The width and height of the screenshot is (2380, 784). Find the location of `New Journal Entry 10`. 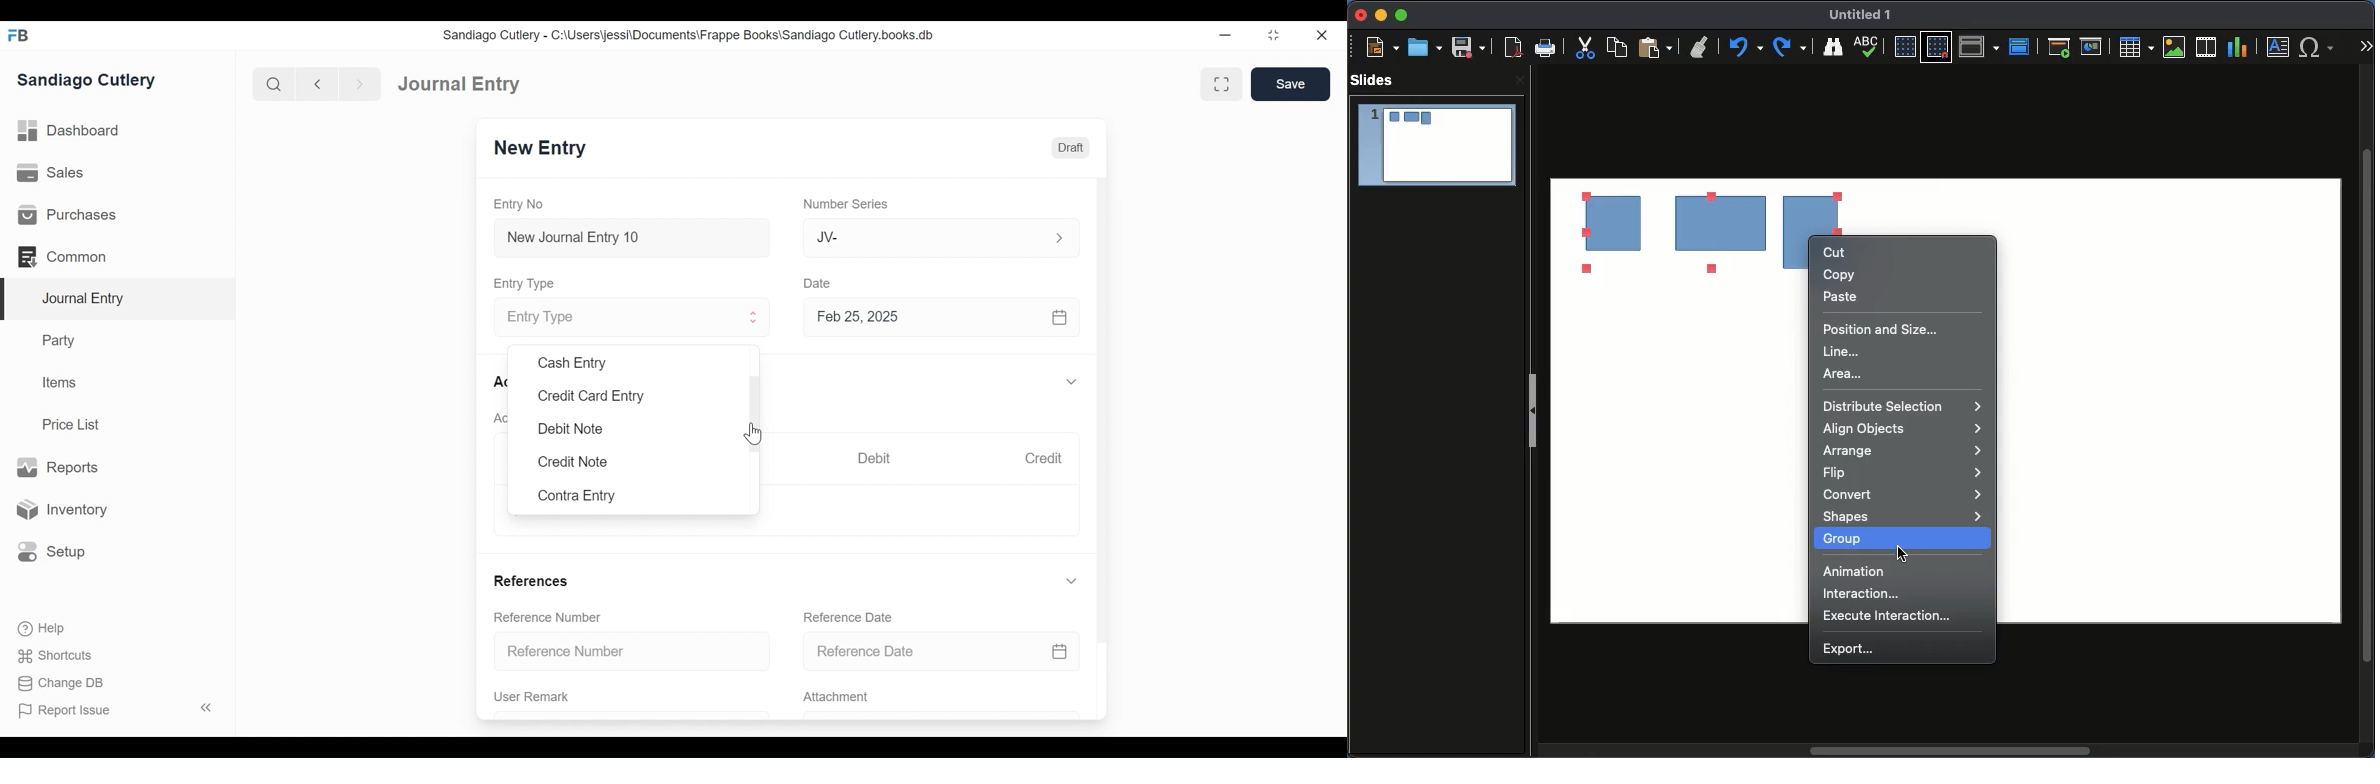

New Journal Entry 10 is located at coordinates (632, 237).